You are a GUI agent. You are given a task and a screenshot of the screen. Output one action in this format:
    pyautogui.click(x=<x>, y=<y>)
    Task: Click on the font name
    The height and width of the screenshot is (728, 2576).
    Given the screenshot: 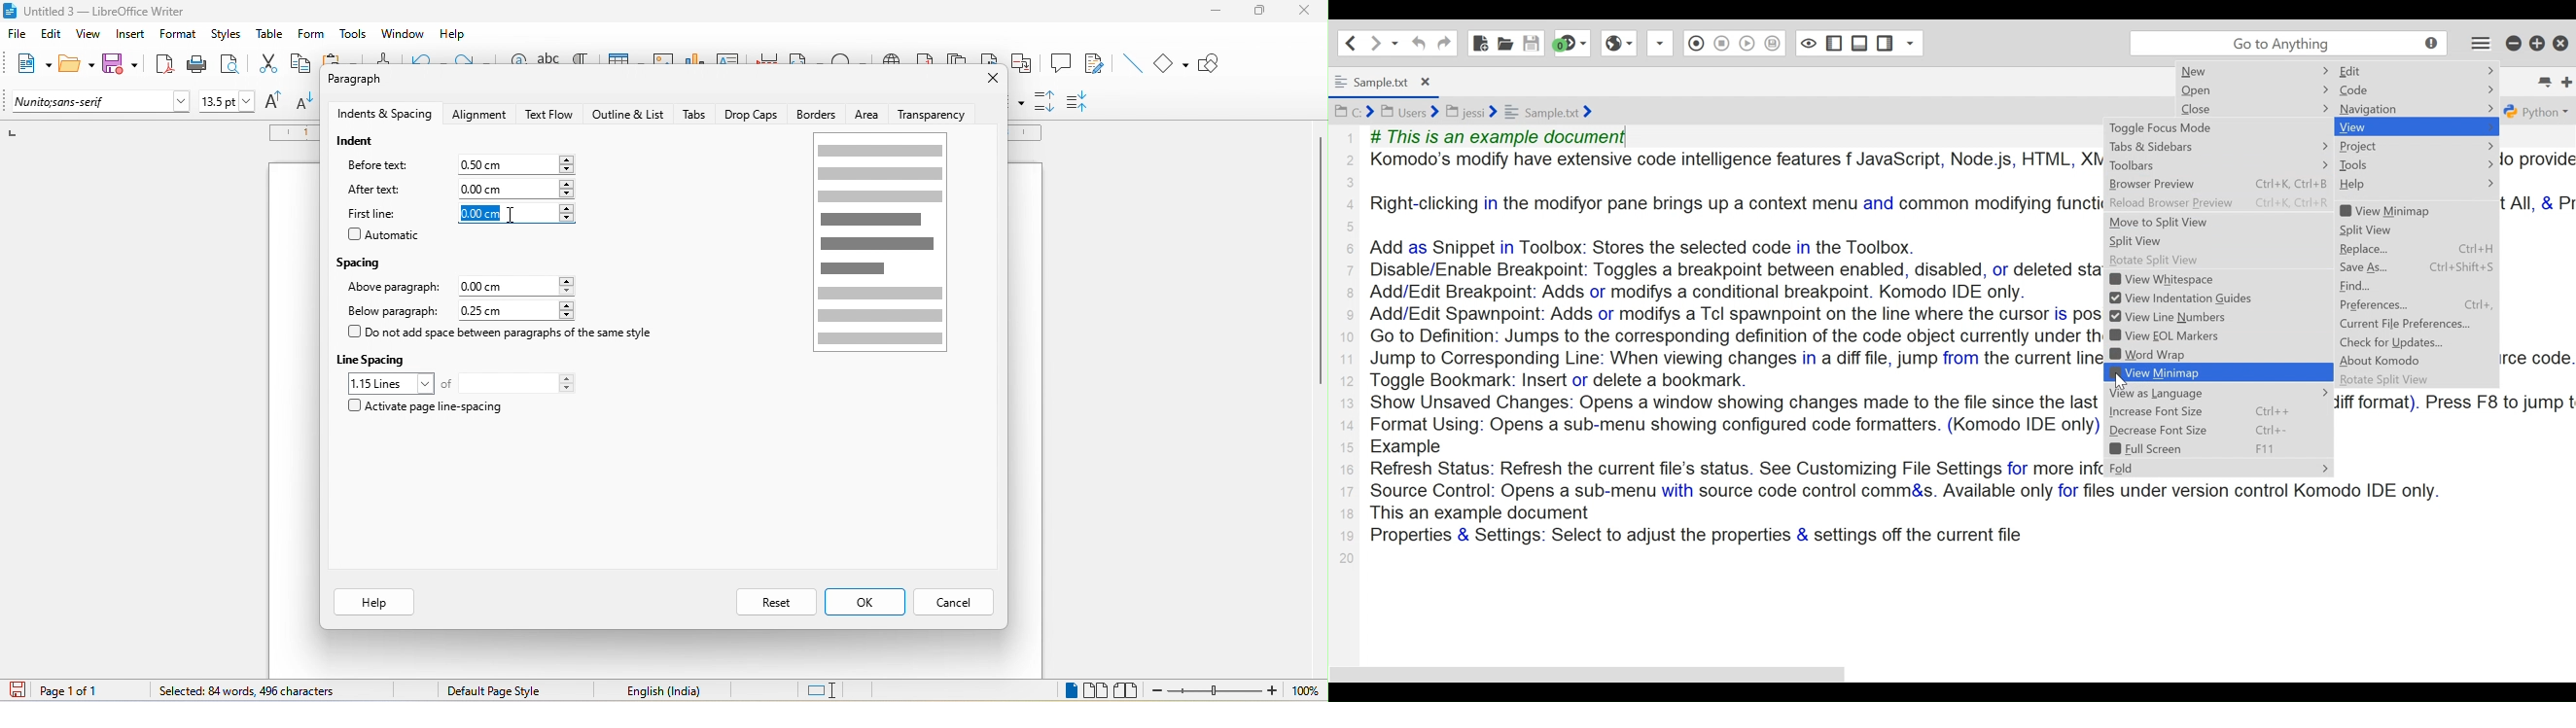 What is the action you would take?
    pyautogui.click(x=102, y=102)
    